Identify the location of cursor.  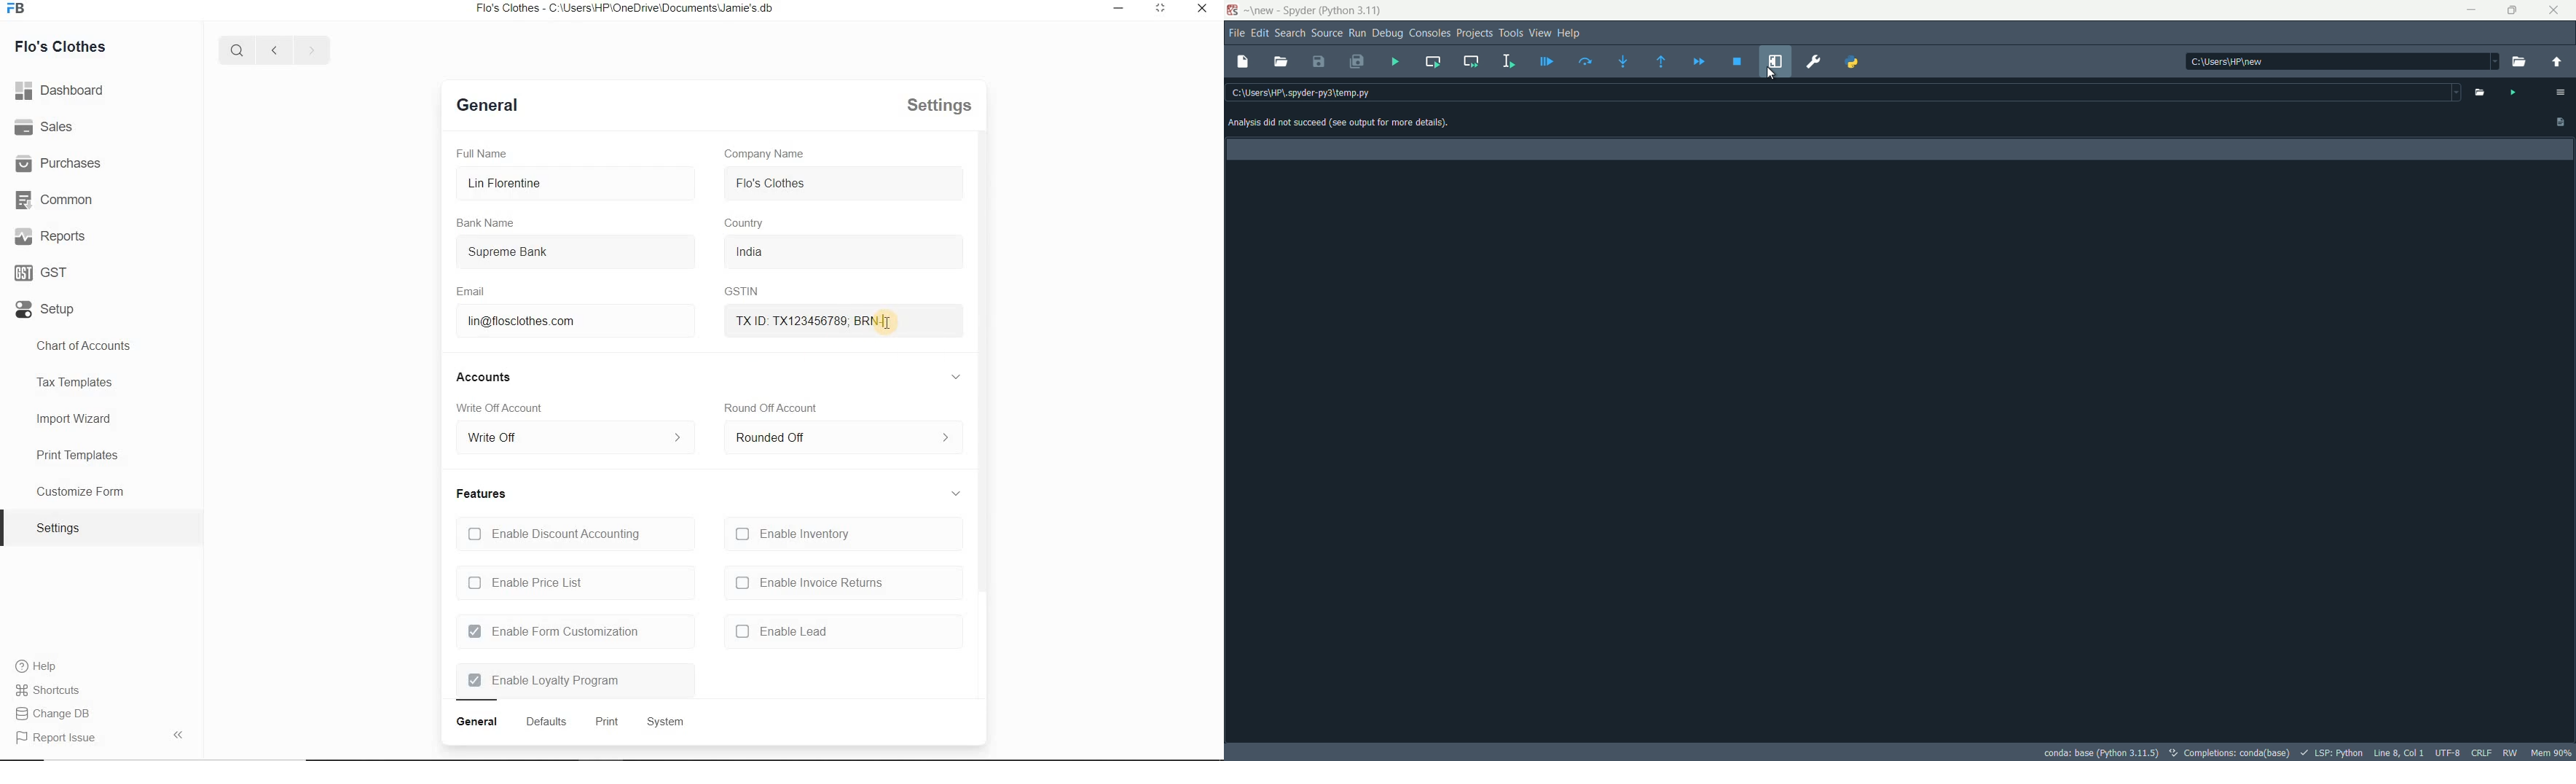
(1772, 73).